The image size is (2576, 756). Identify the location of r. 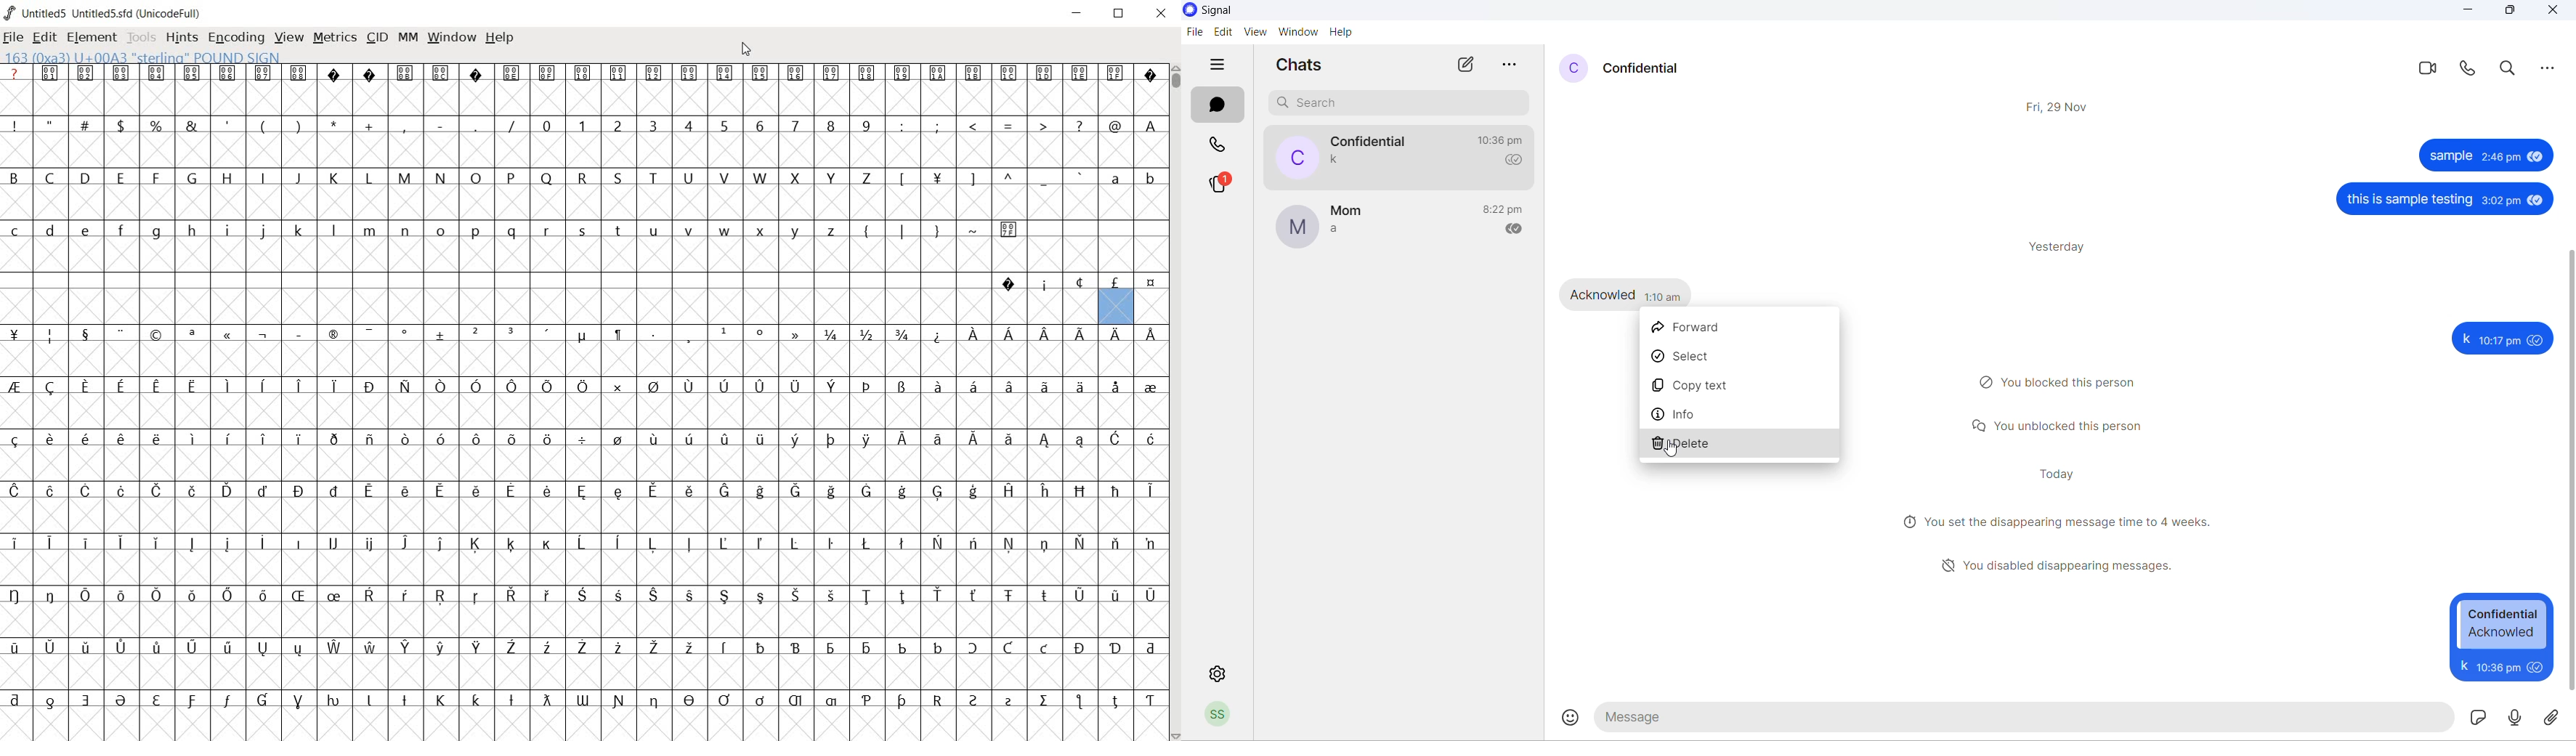
(546, 228).